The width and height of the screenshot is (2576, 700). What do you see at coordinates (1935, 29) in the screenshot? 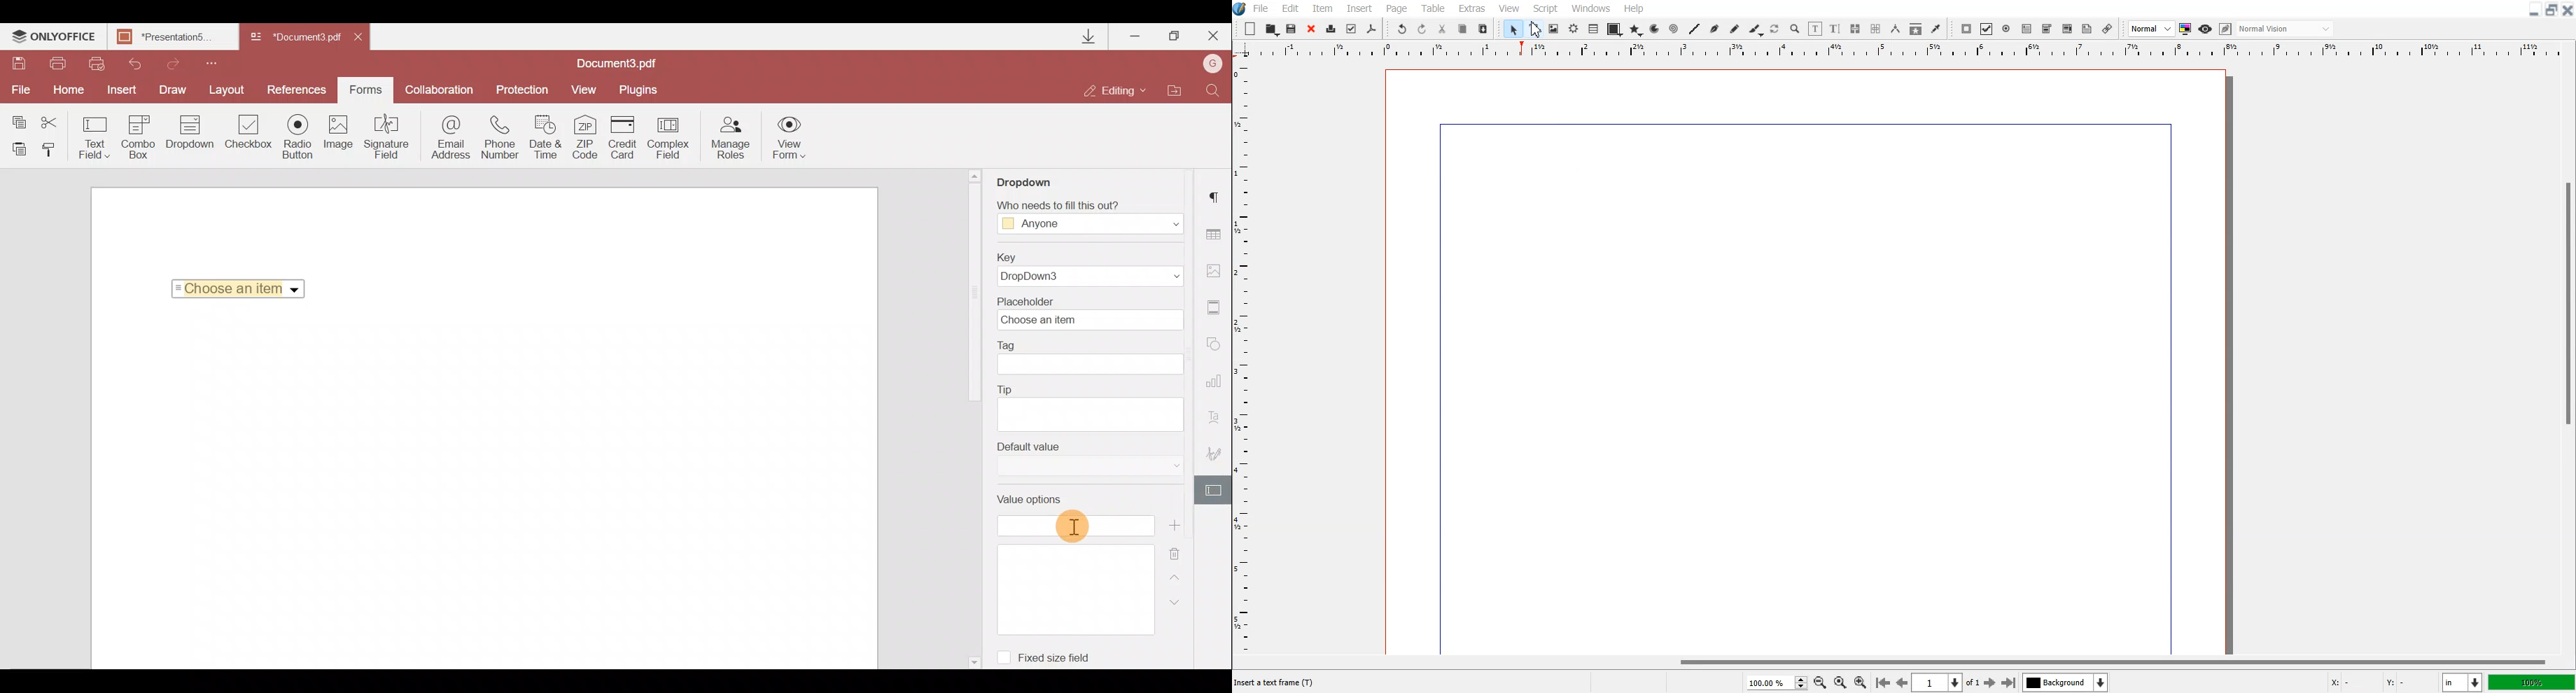
I see `Eye dropper` at bounding box center [1935, 29].